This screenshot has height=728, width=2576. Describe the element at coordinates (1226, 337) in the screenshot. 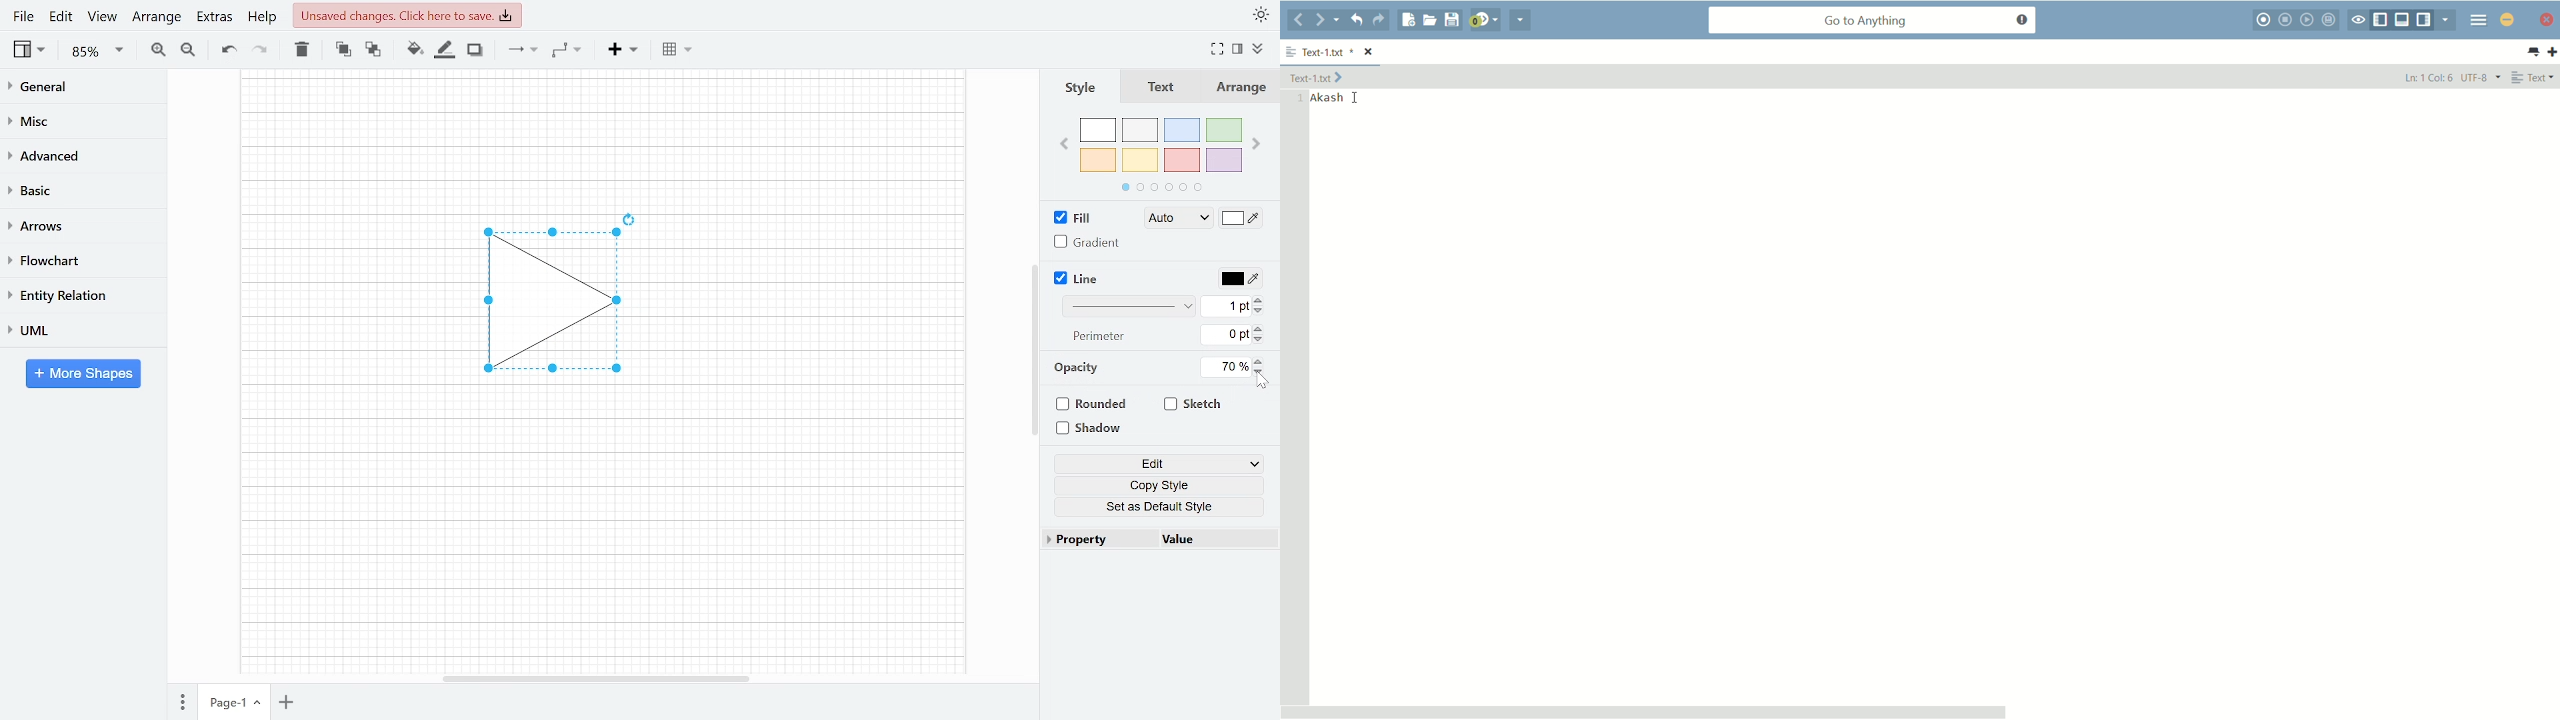

I see `Current perimeter` at that location.